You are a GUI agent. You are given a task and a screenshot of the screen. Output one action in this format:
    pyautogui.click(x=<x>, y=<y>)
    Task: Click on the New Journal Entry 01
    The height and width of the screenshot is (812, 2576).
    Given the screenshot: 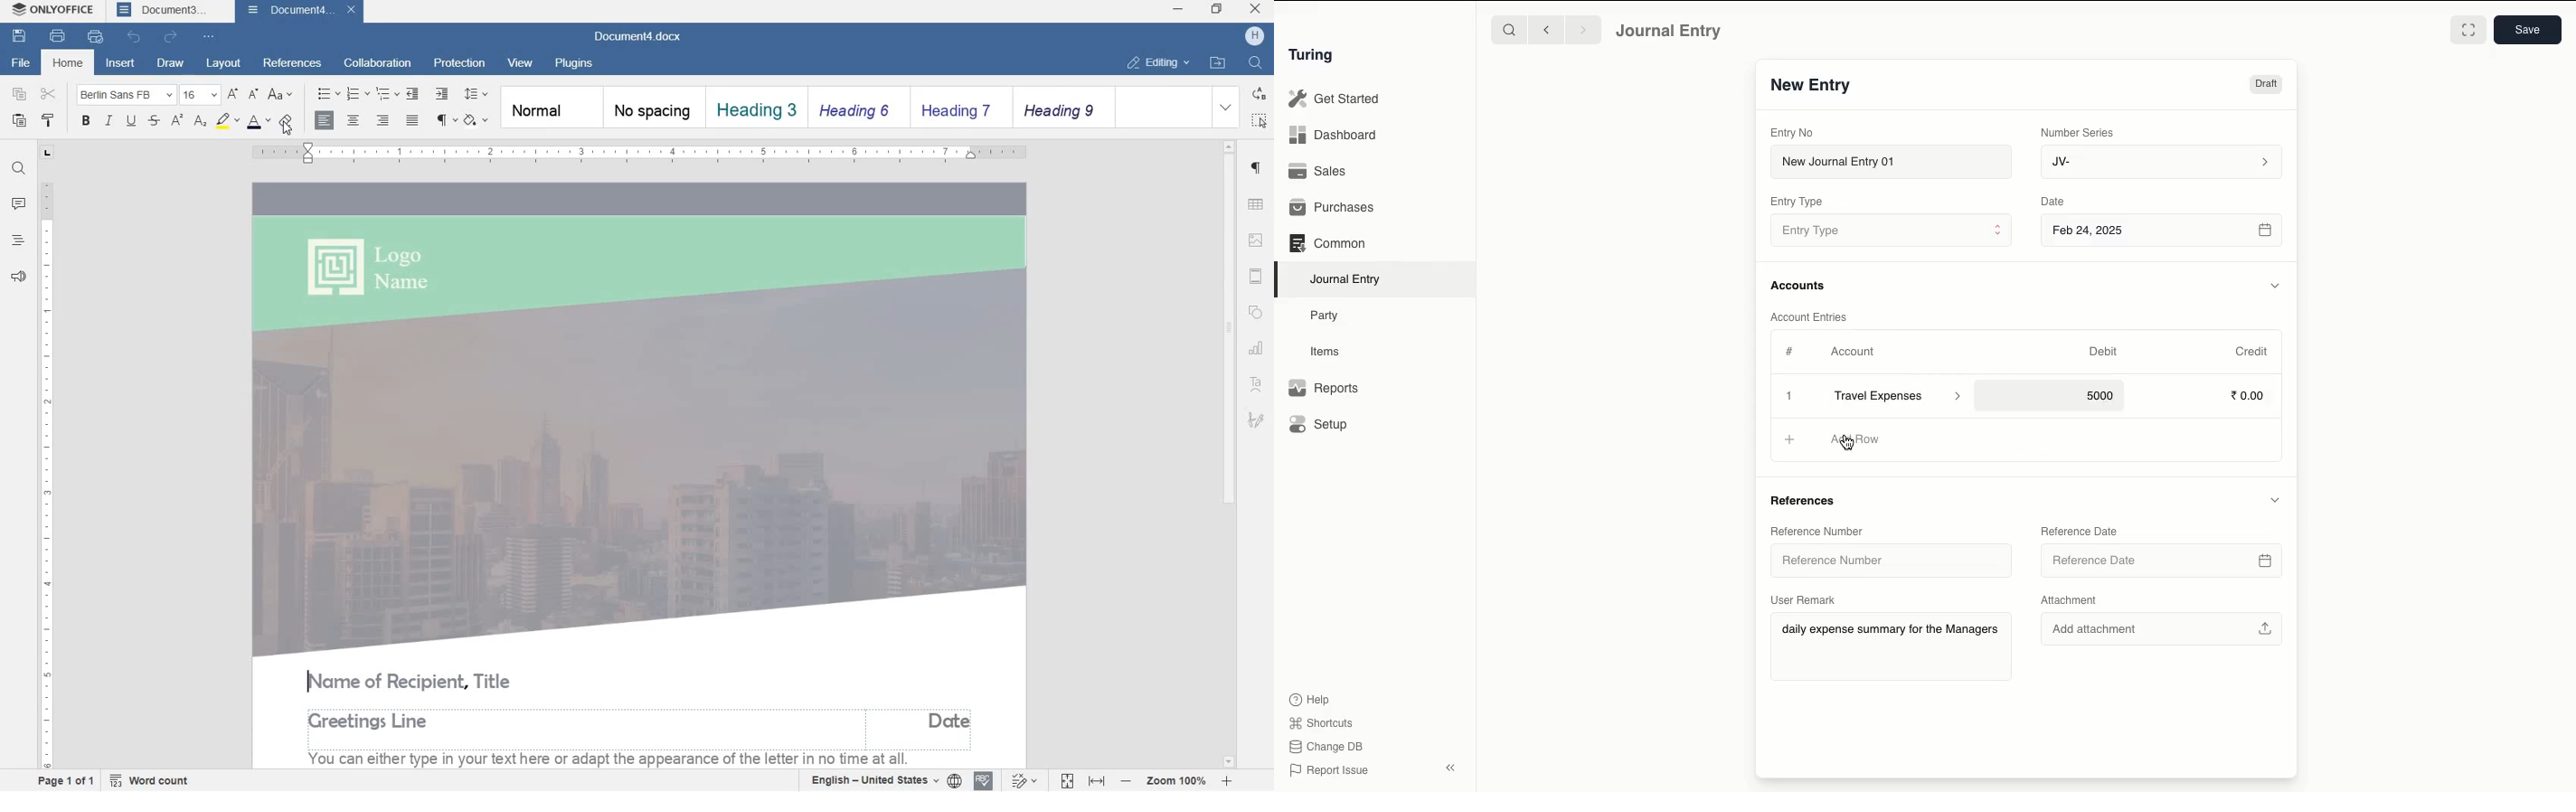 What is the action you would take?
    pyautogui.click(x=1890, y=161)
    